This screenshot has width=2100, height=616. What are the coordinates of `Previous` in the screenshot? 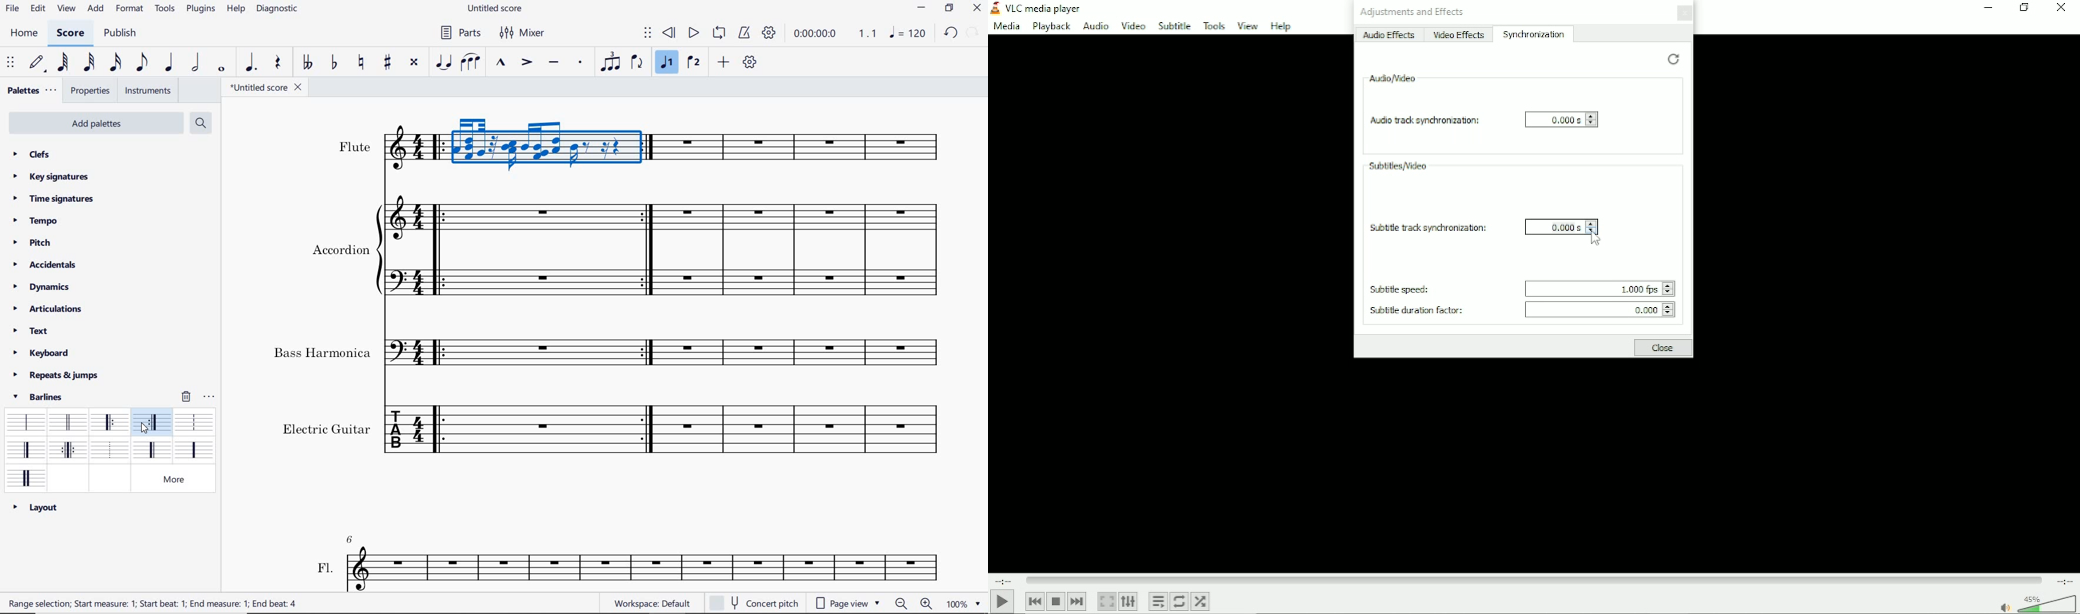 It's located at (1034, 601).